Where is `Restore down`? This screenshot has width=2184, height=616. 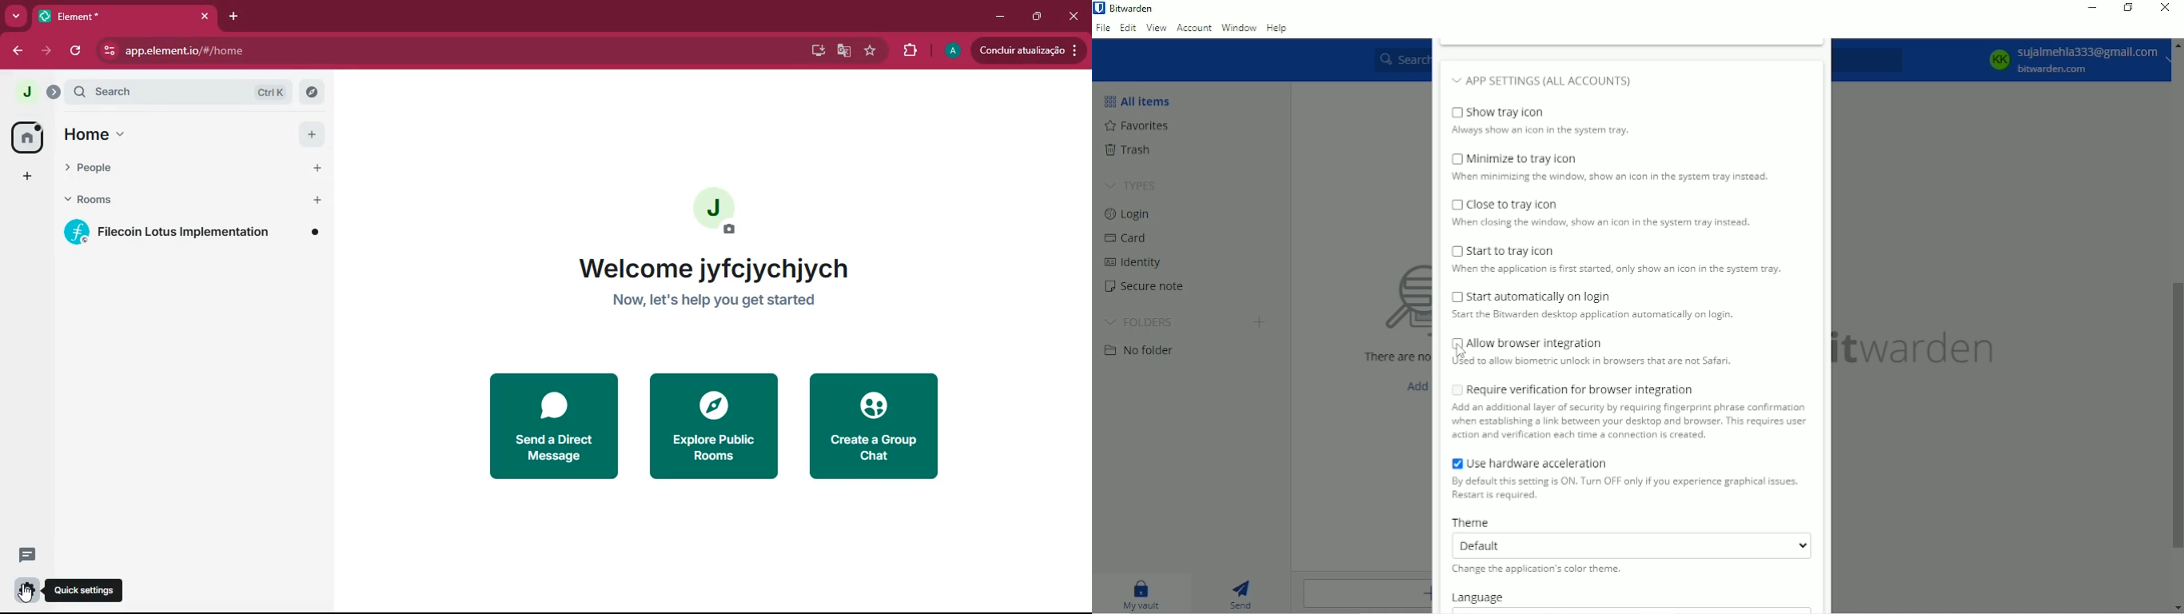
Restore down is located at coordinates (2130, 9).